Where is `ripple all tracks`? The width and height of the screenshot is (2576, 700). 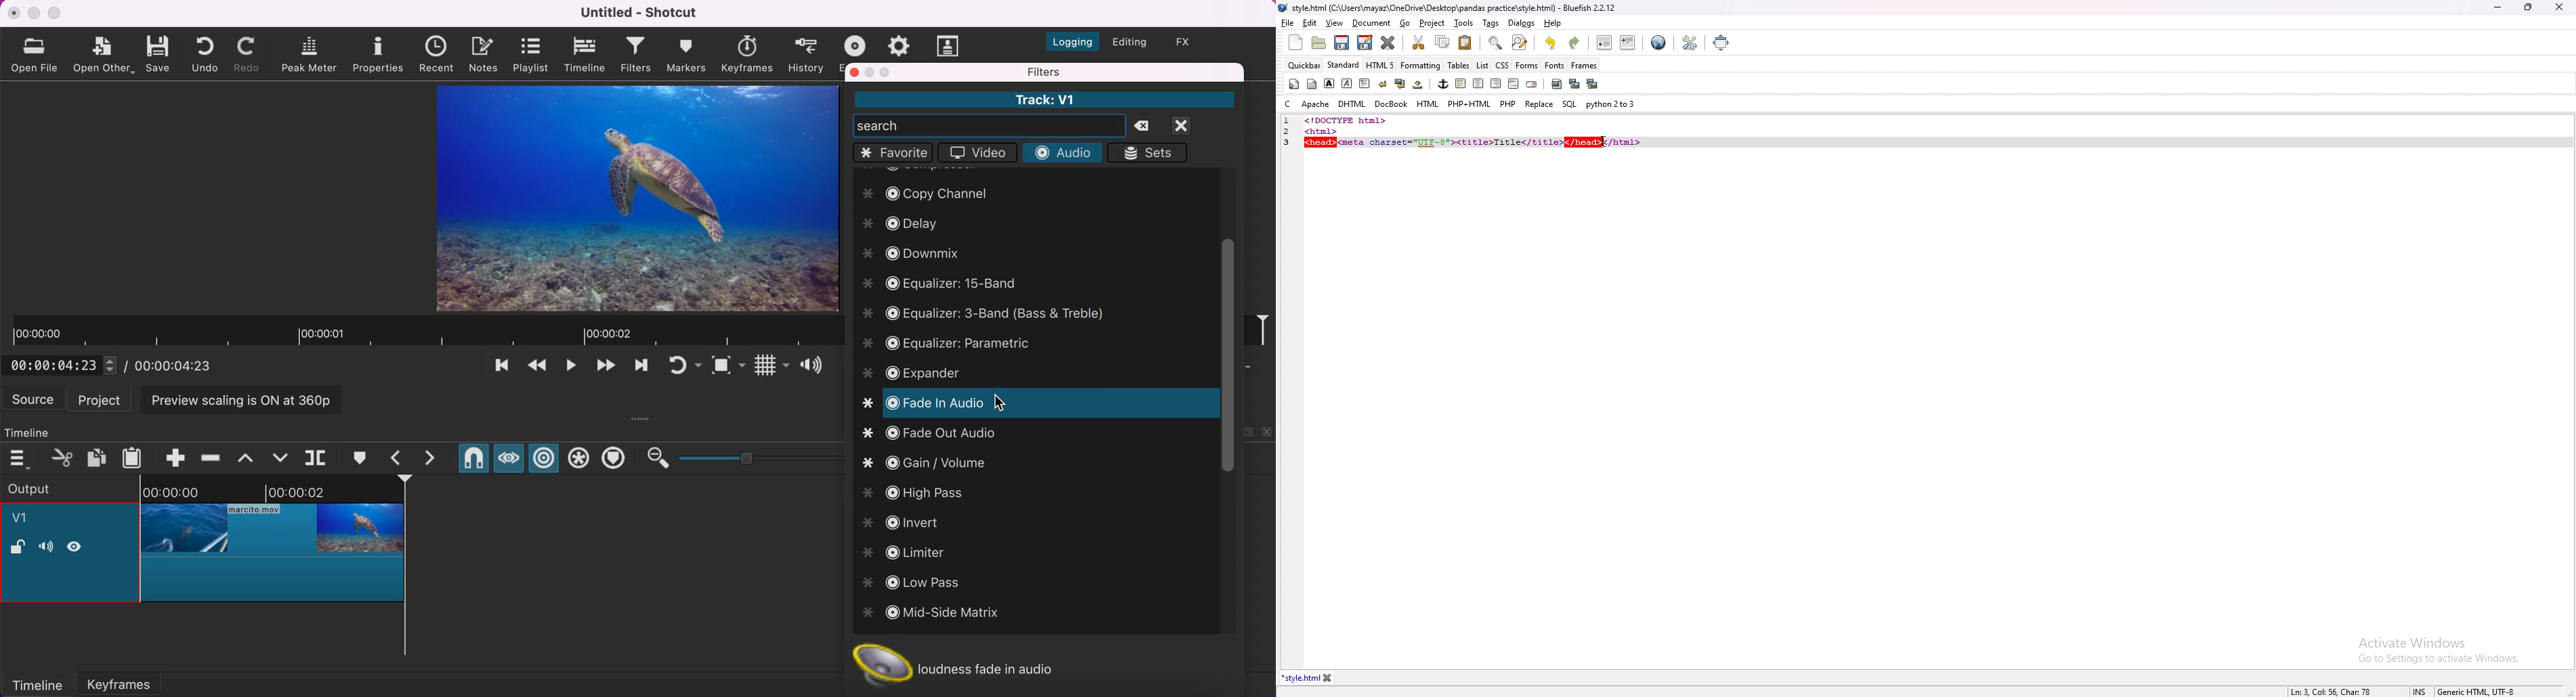
ripple all tracks is located at coordinates (579, 460).